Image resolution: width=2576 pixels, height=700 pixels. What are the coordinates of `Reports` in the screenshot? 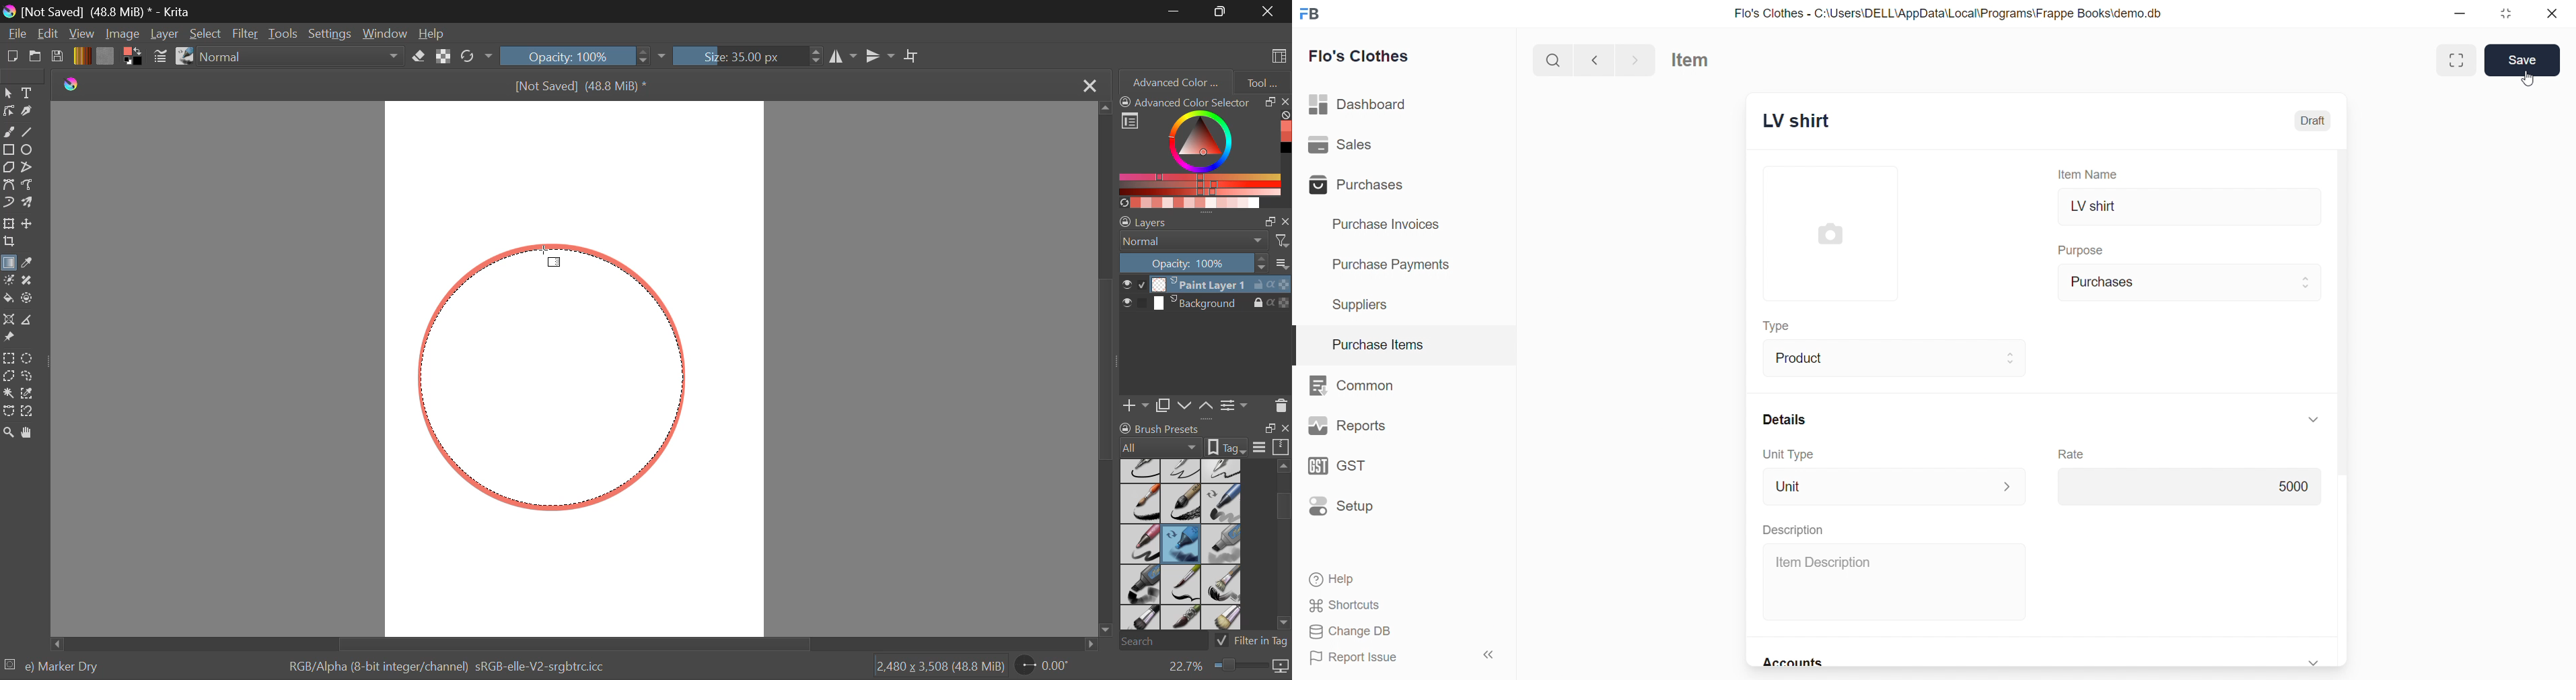 It's located at (1348, 426).